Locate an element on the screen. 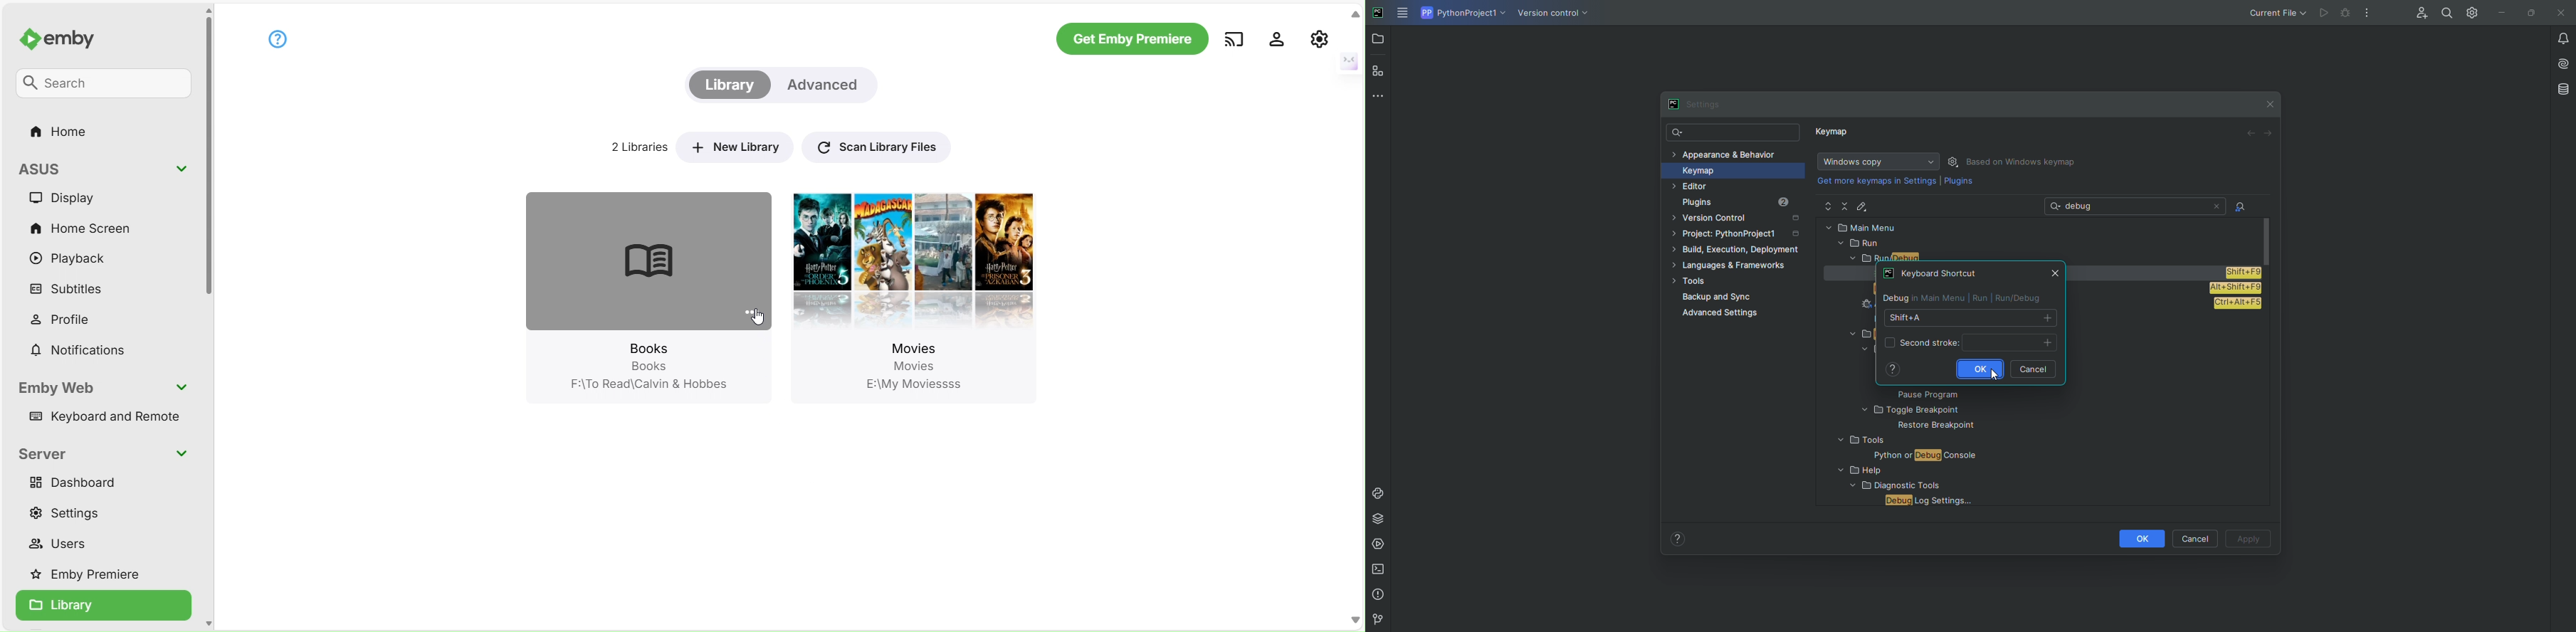  library: Movies is located at coordinates (919, 280).